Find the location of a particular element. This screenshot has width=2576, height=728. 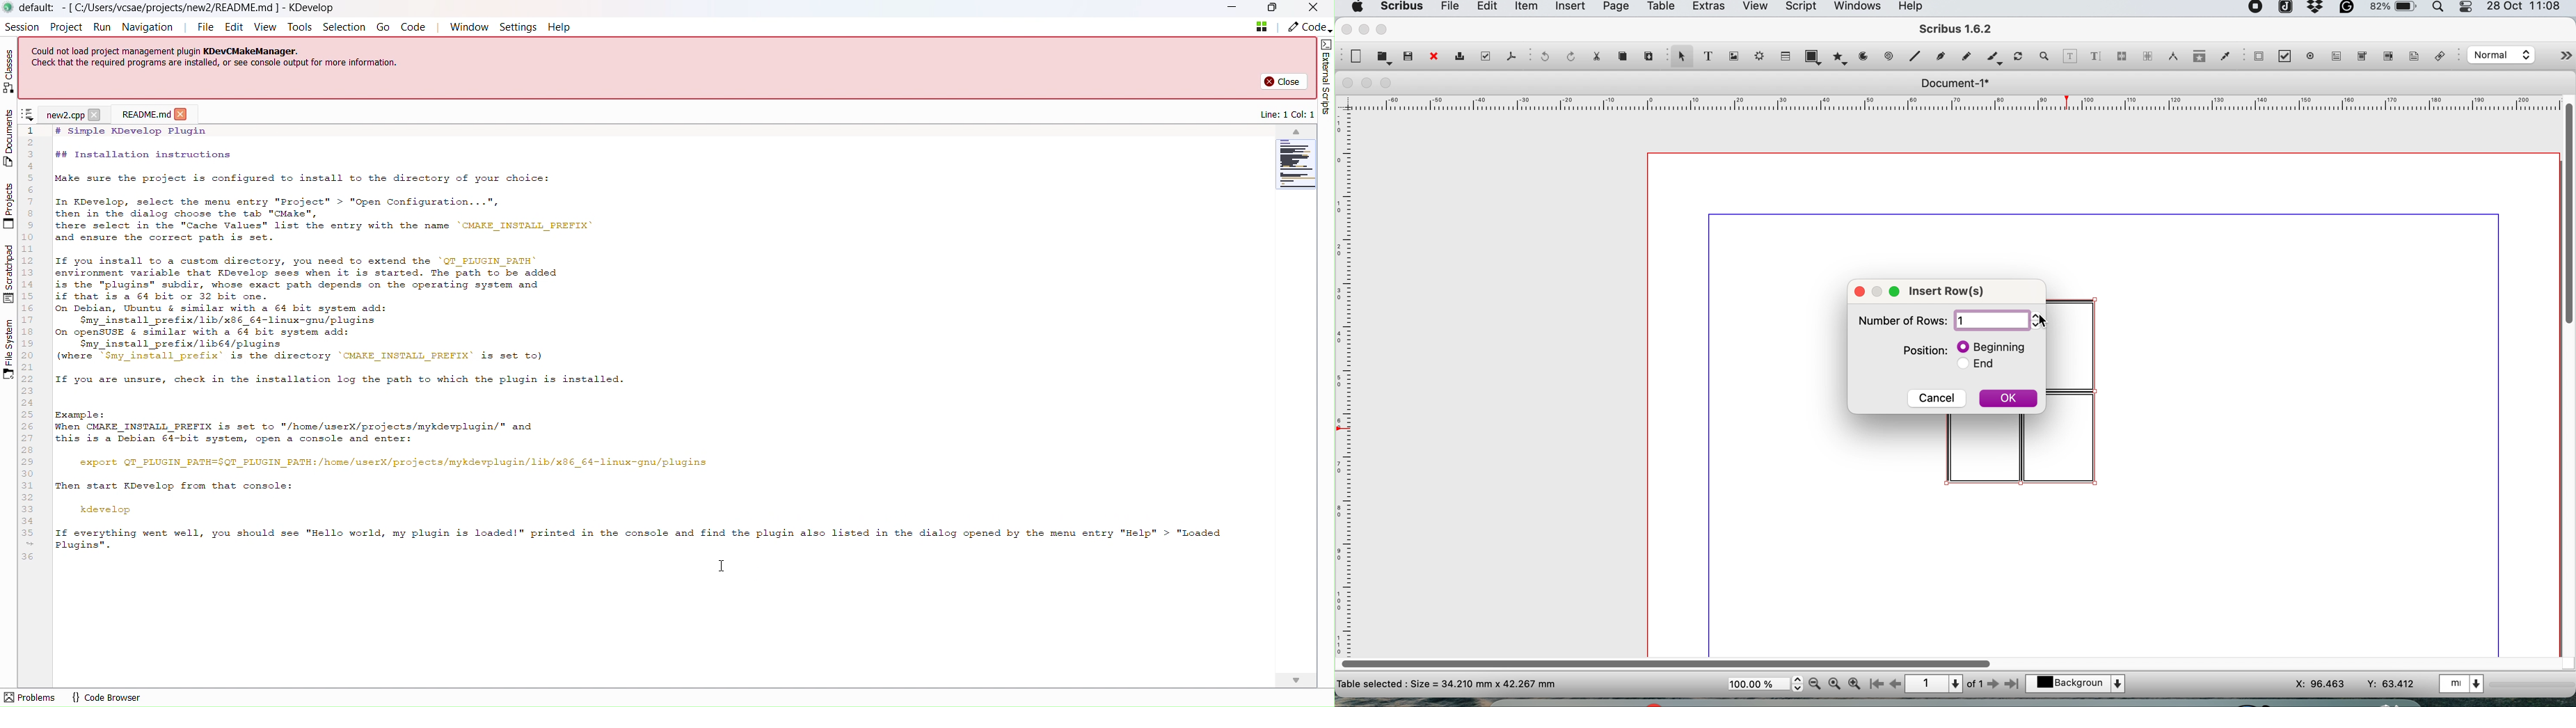

help is located at coordinates (1916, 7).